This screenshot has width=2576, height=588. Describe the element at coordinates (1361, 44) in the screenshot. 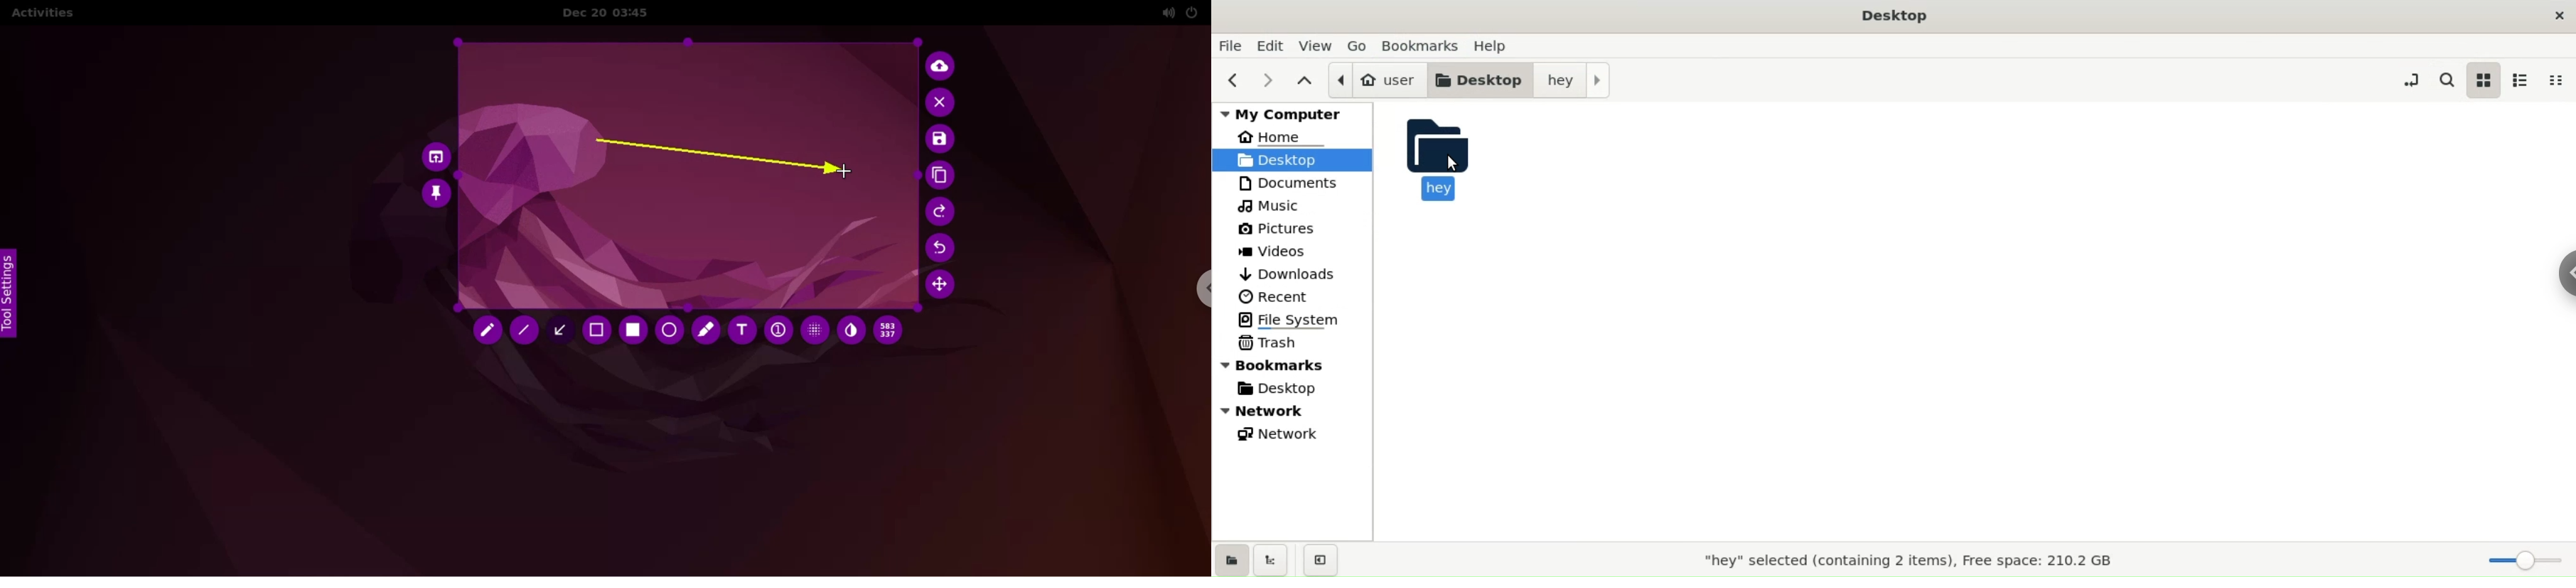

I see `go` at that location.